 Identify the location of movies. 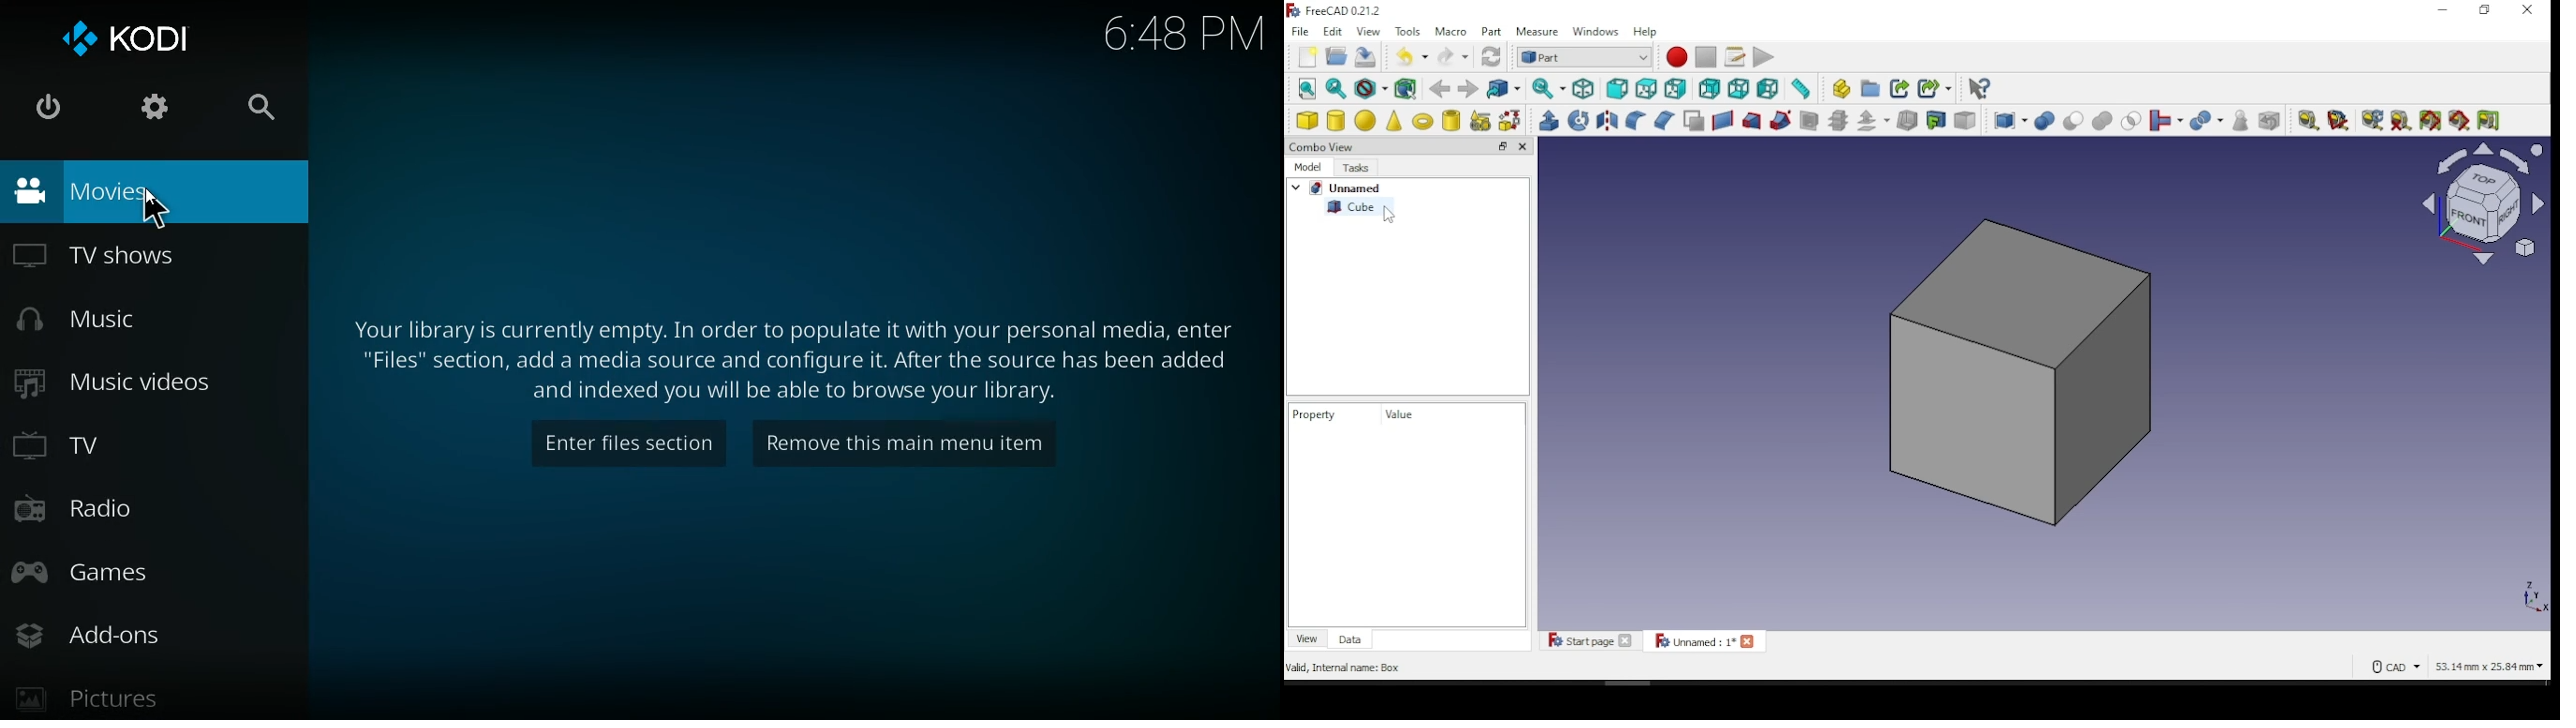
(147, 193).